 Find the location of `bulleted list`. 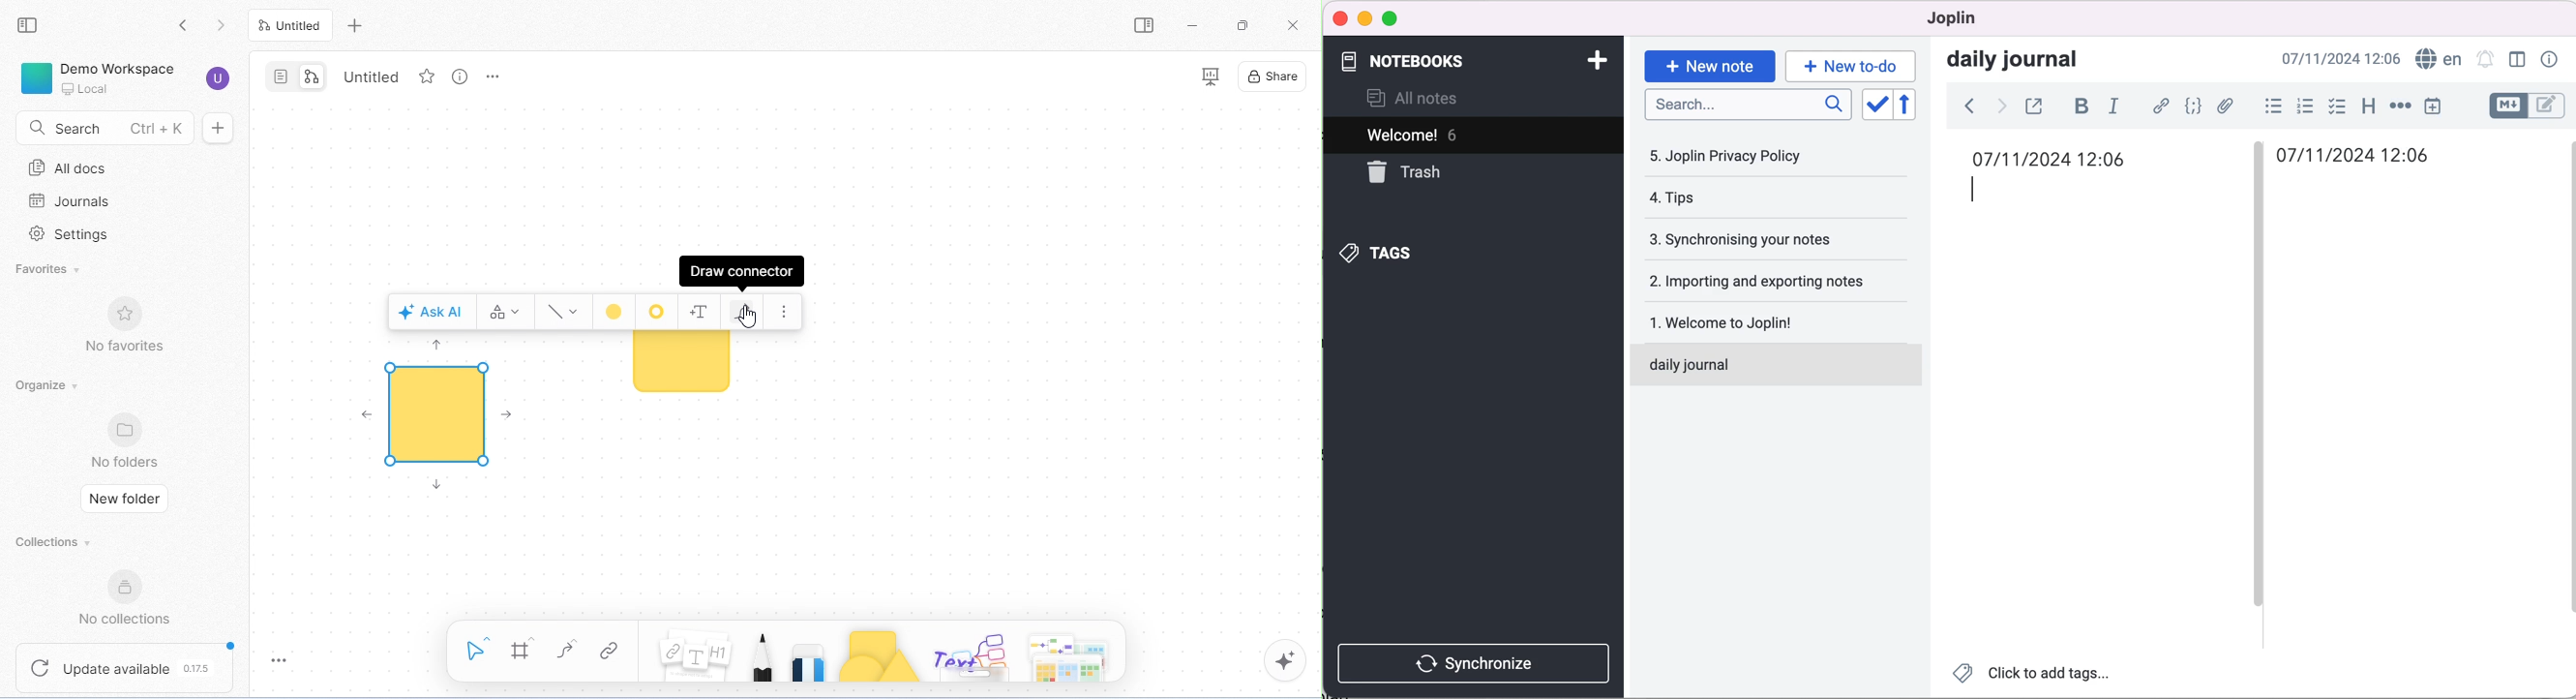

bulleted list is located at coordinates (2269, 105).